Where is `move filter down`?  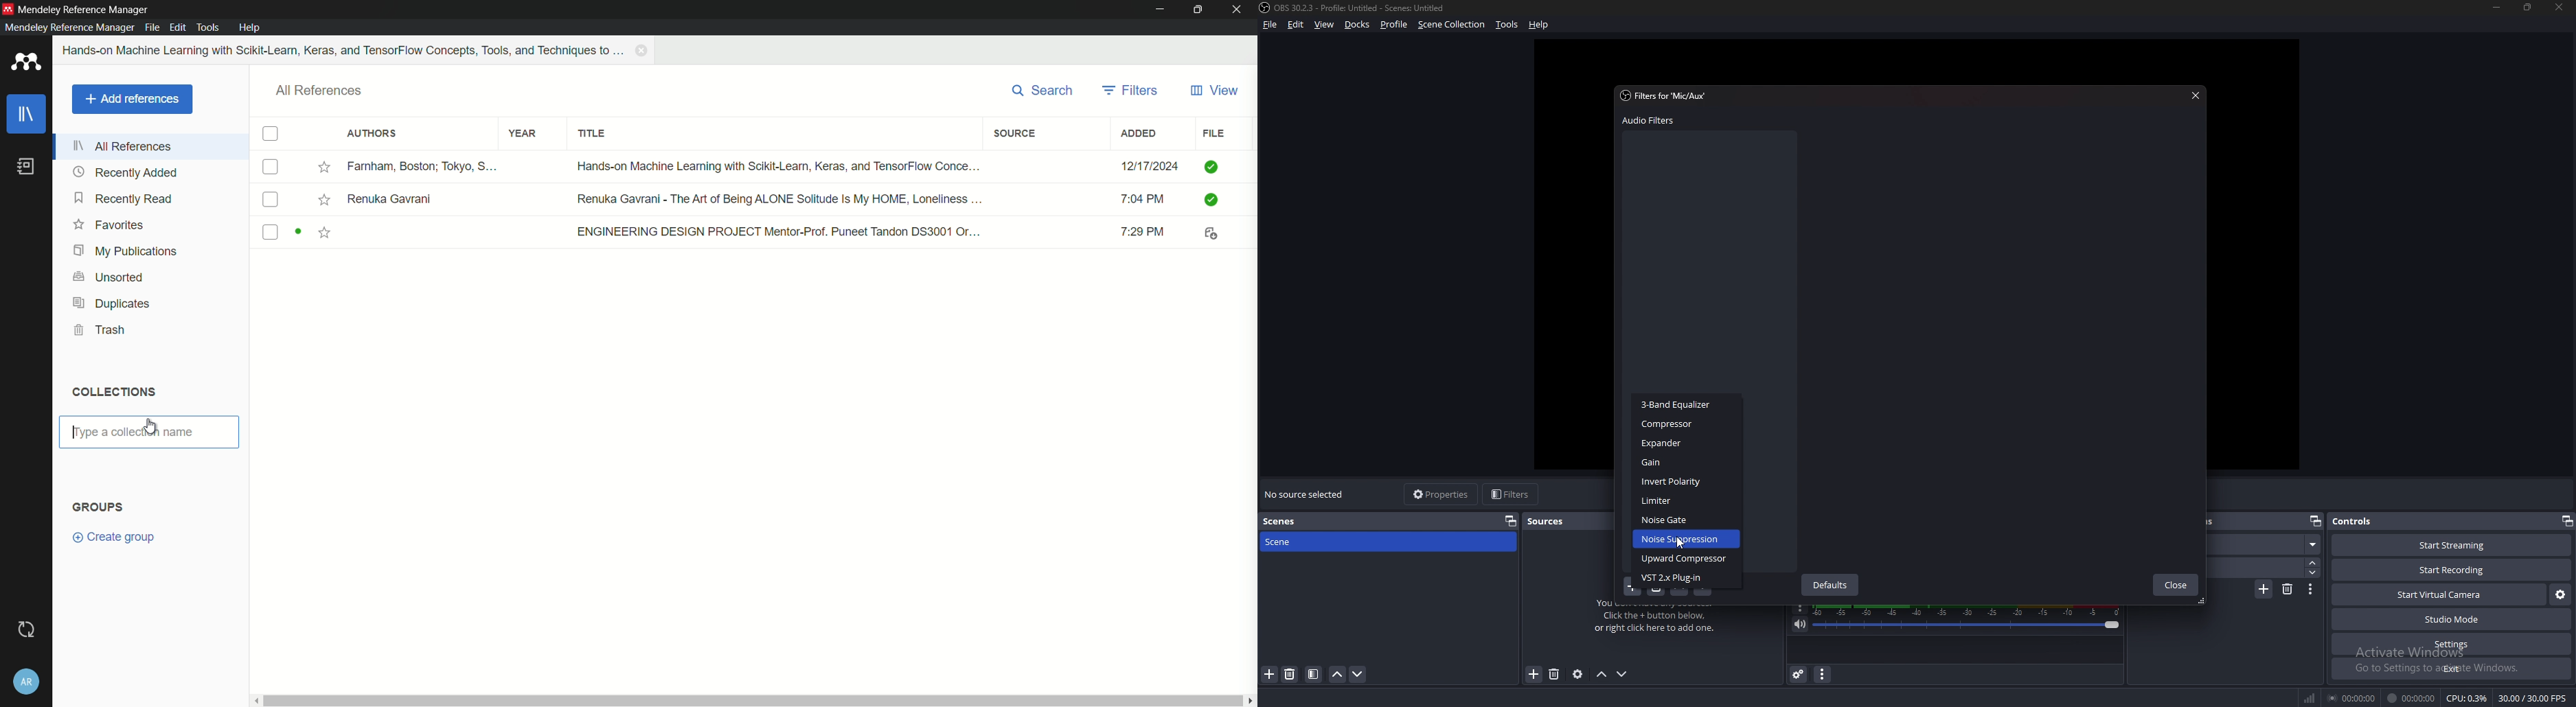 move filter down is located at coordinates (1705, 591).